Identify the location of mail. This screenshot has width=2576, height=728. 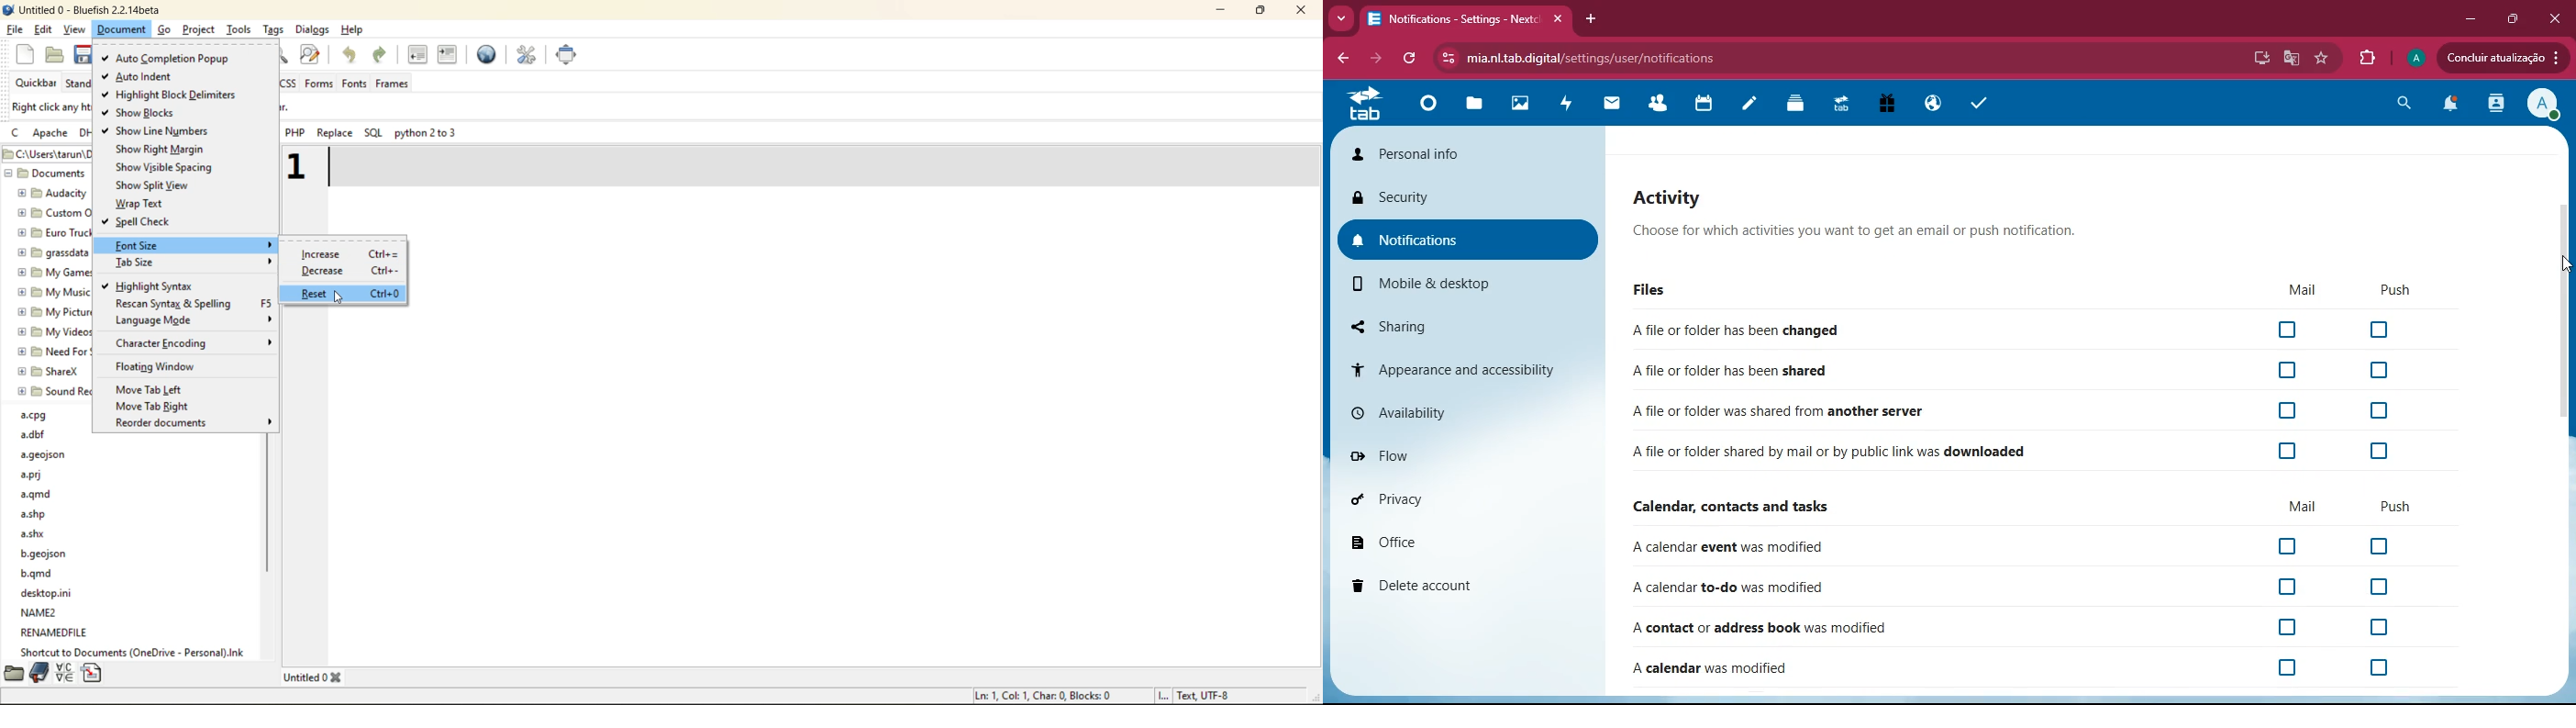
(1611, 106).